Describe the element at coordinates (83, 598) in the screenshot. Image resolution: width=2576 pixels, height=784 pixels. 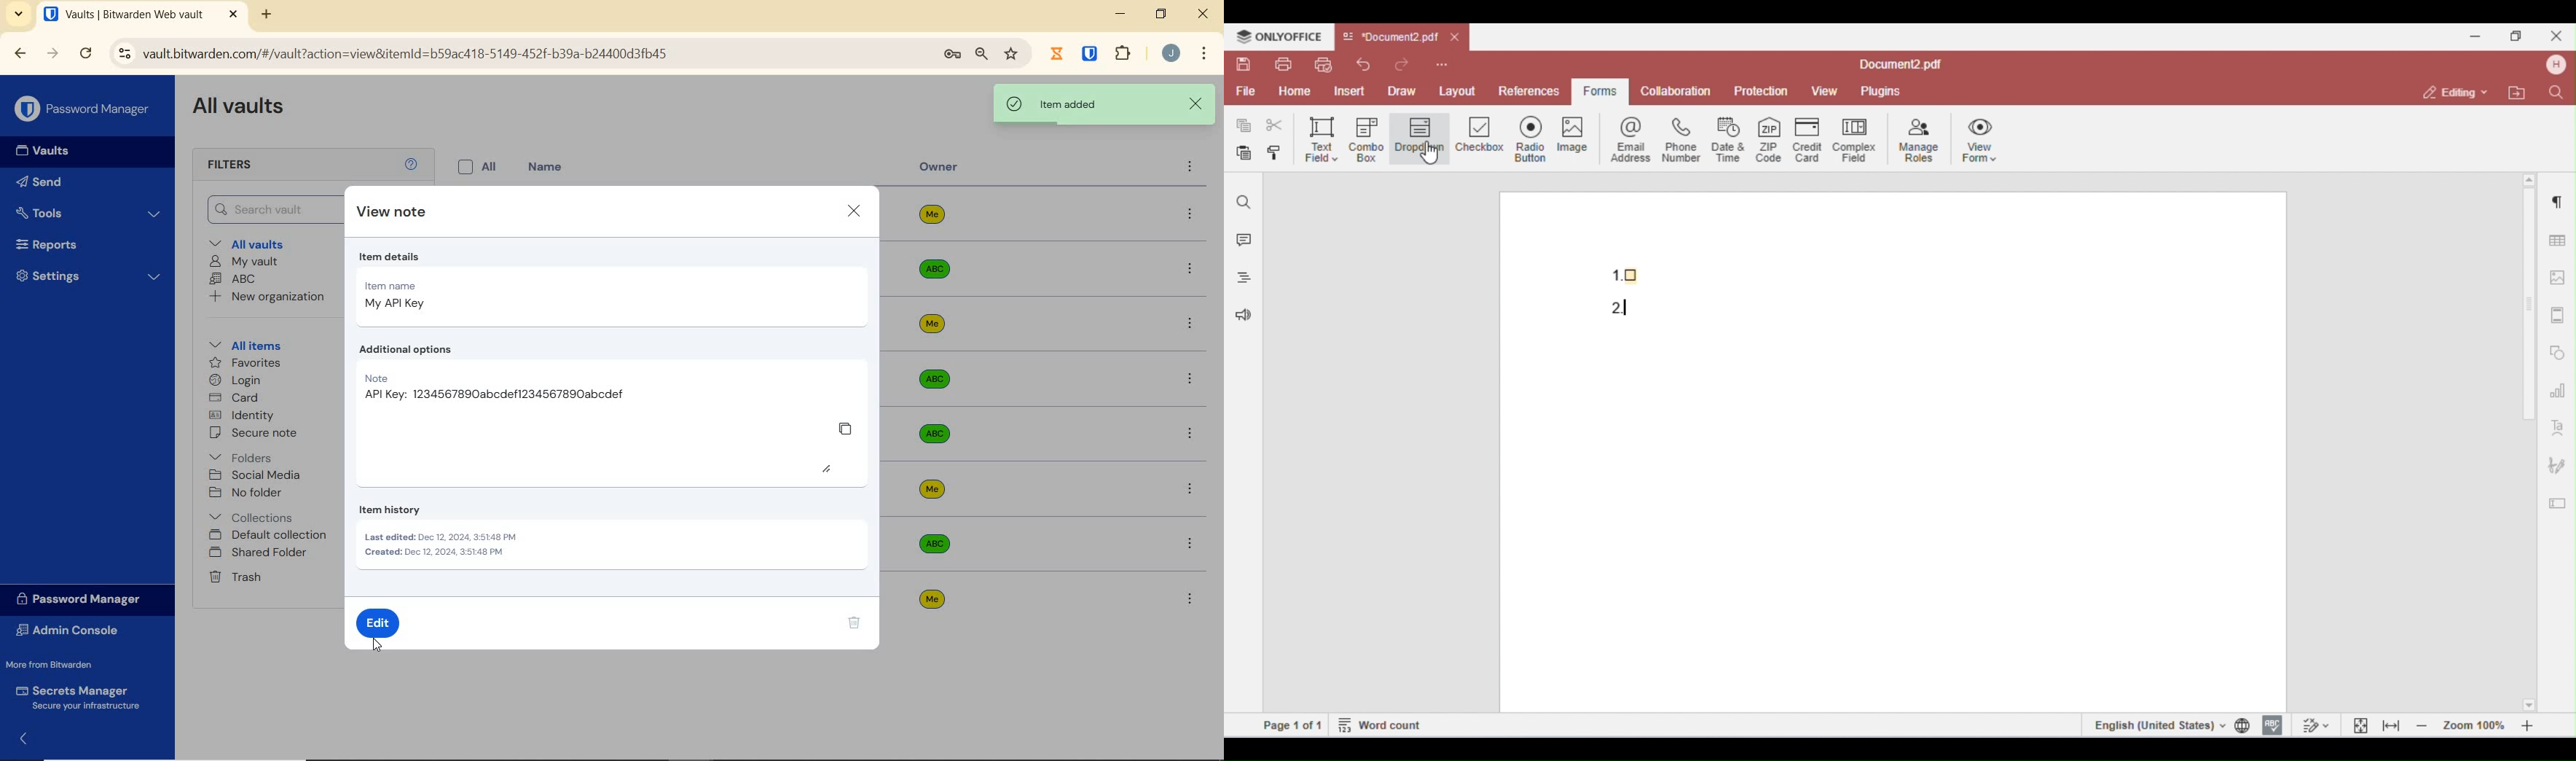
I see `Password Manager` at that location.